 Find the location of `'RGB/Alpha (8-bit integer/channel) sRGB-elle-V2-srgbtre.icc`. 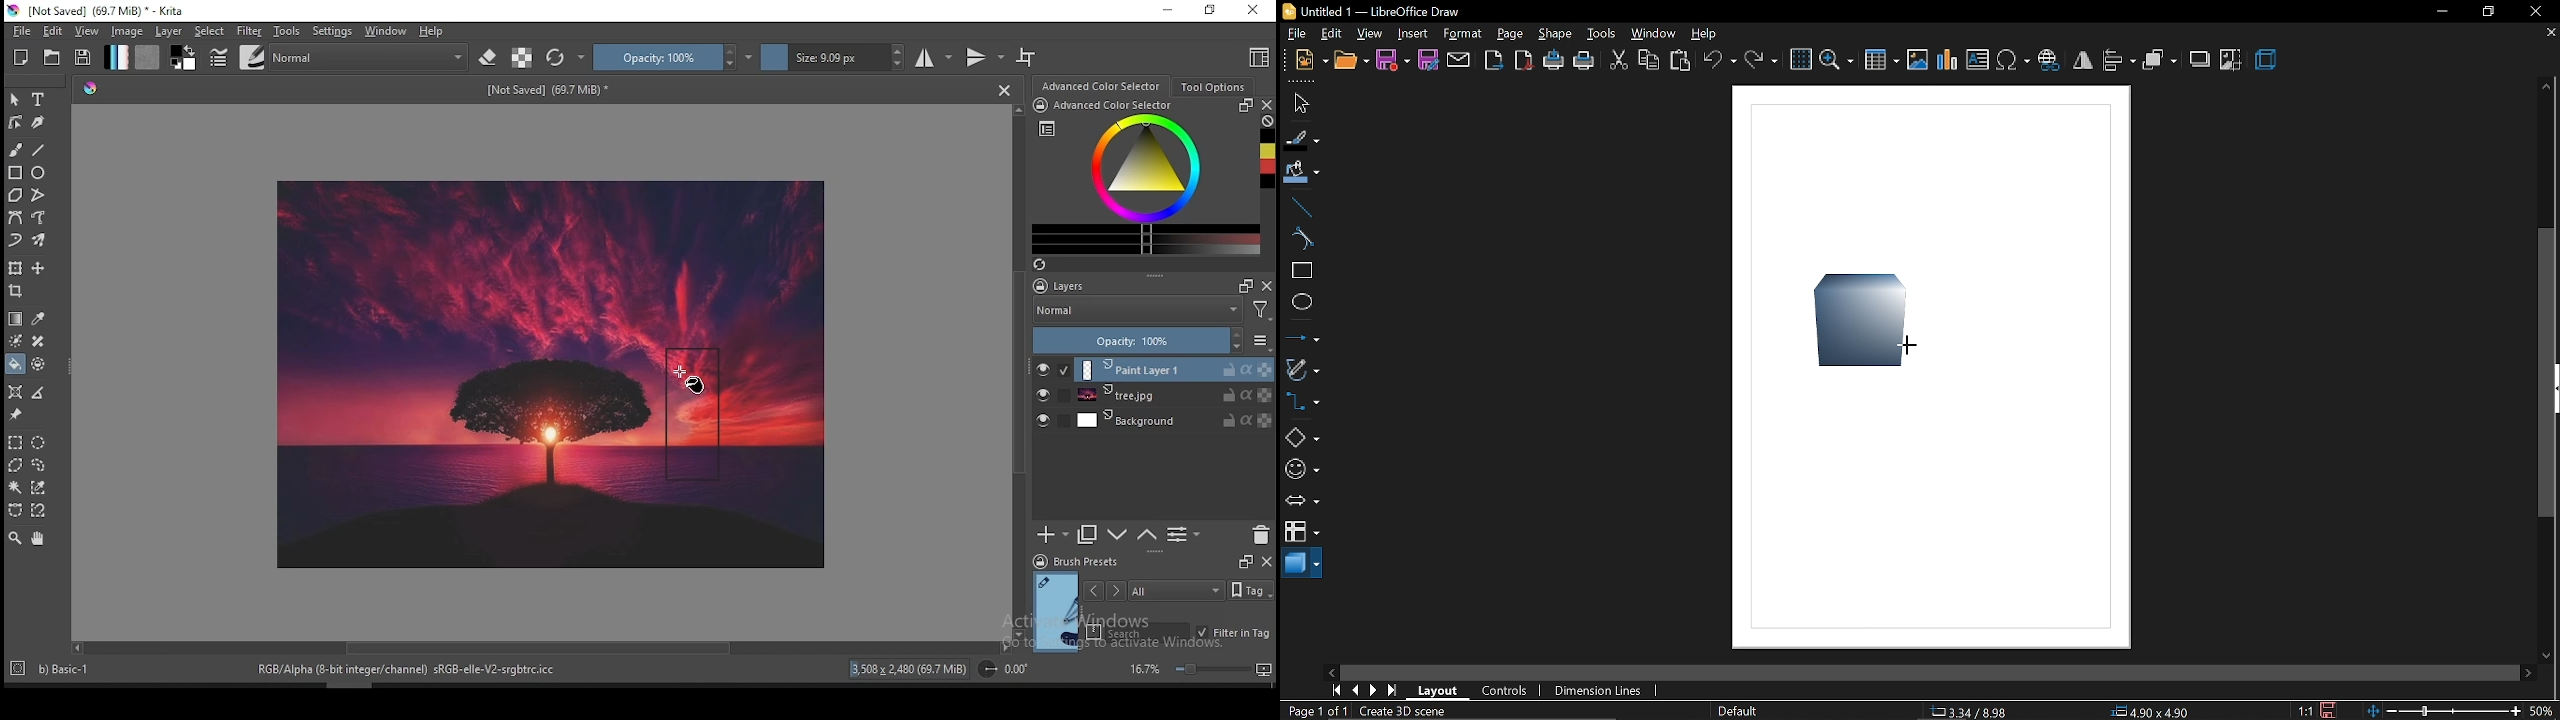

'RGB/Alpha (8-bit integer/channel) sRGB-elle-V2-srgbtre.icc is located at coordinates (408, 670).